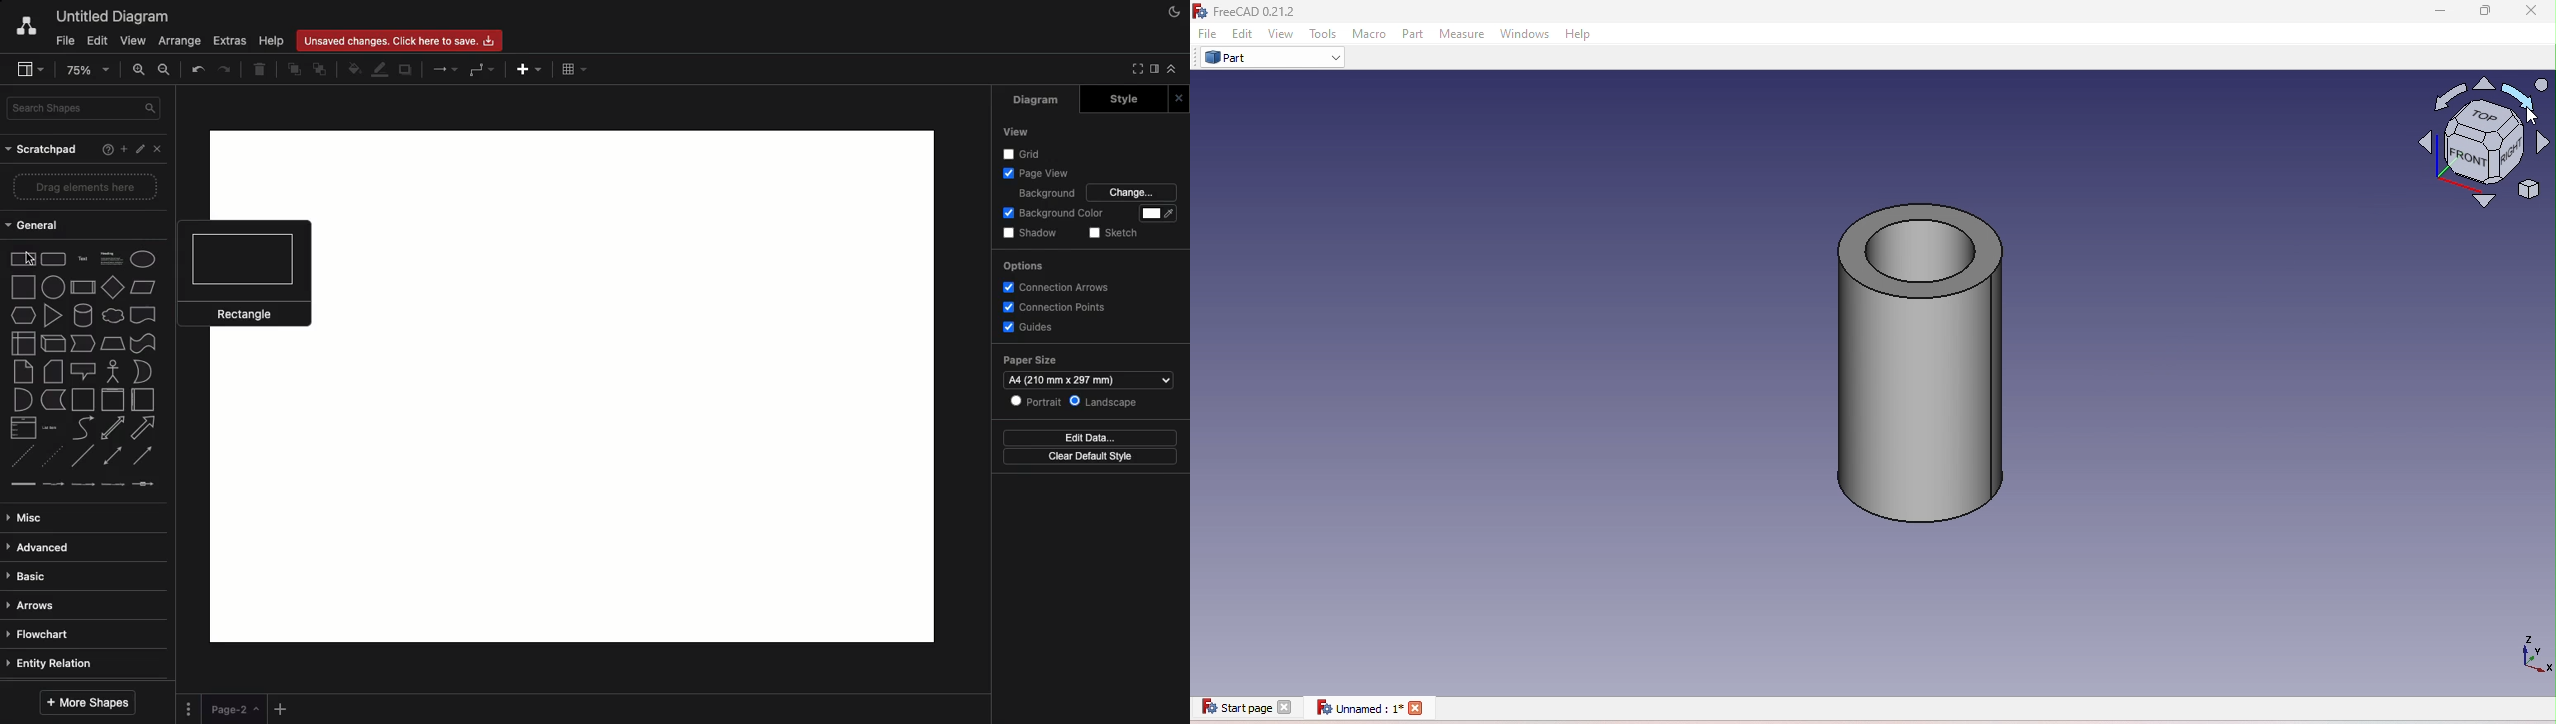 The width and height of the screenshot is (2576, 728). Describe the element at coordinates (23, 260) in the screenshot. I see `Rectangle ` at that location.